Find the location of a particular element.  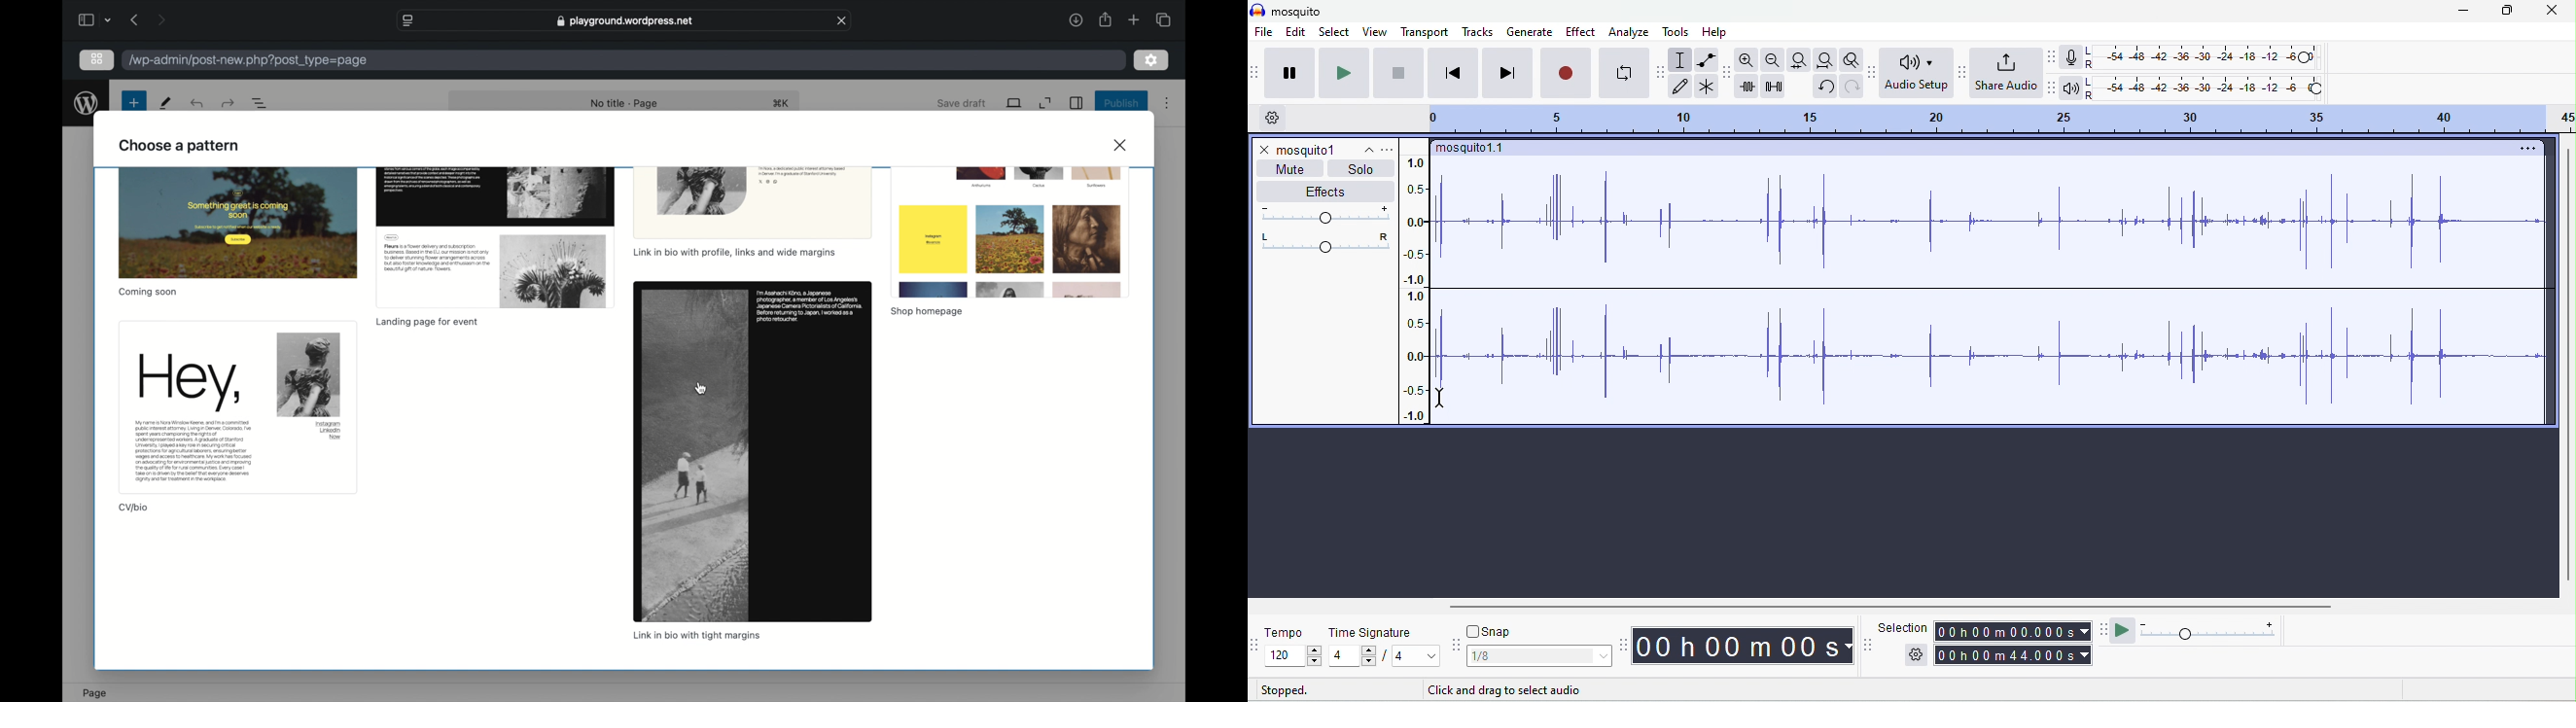

select time signature is located at coordinates (1384, 656).